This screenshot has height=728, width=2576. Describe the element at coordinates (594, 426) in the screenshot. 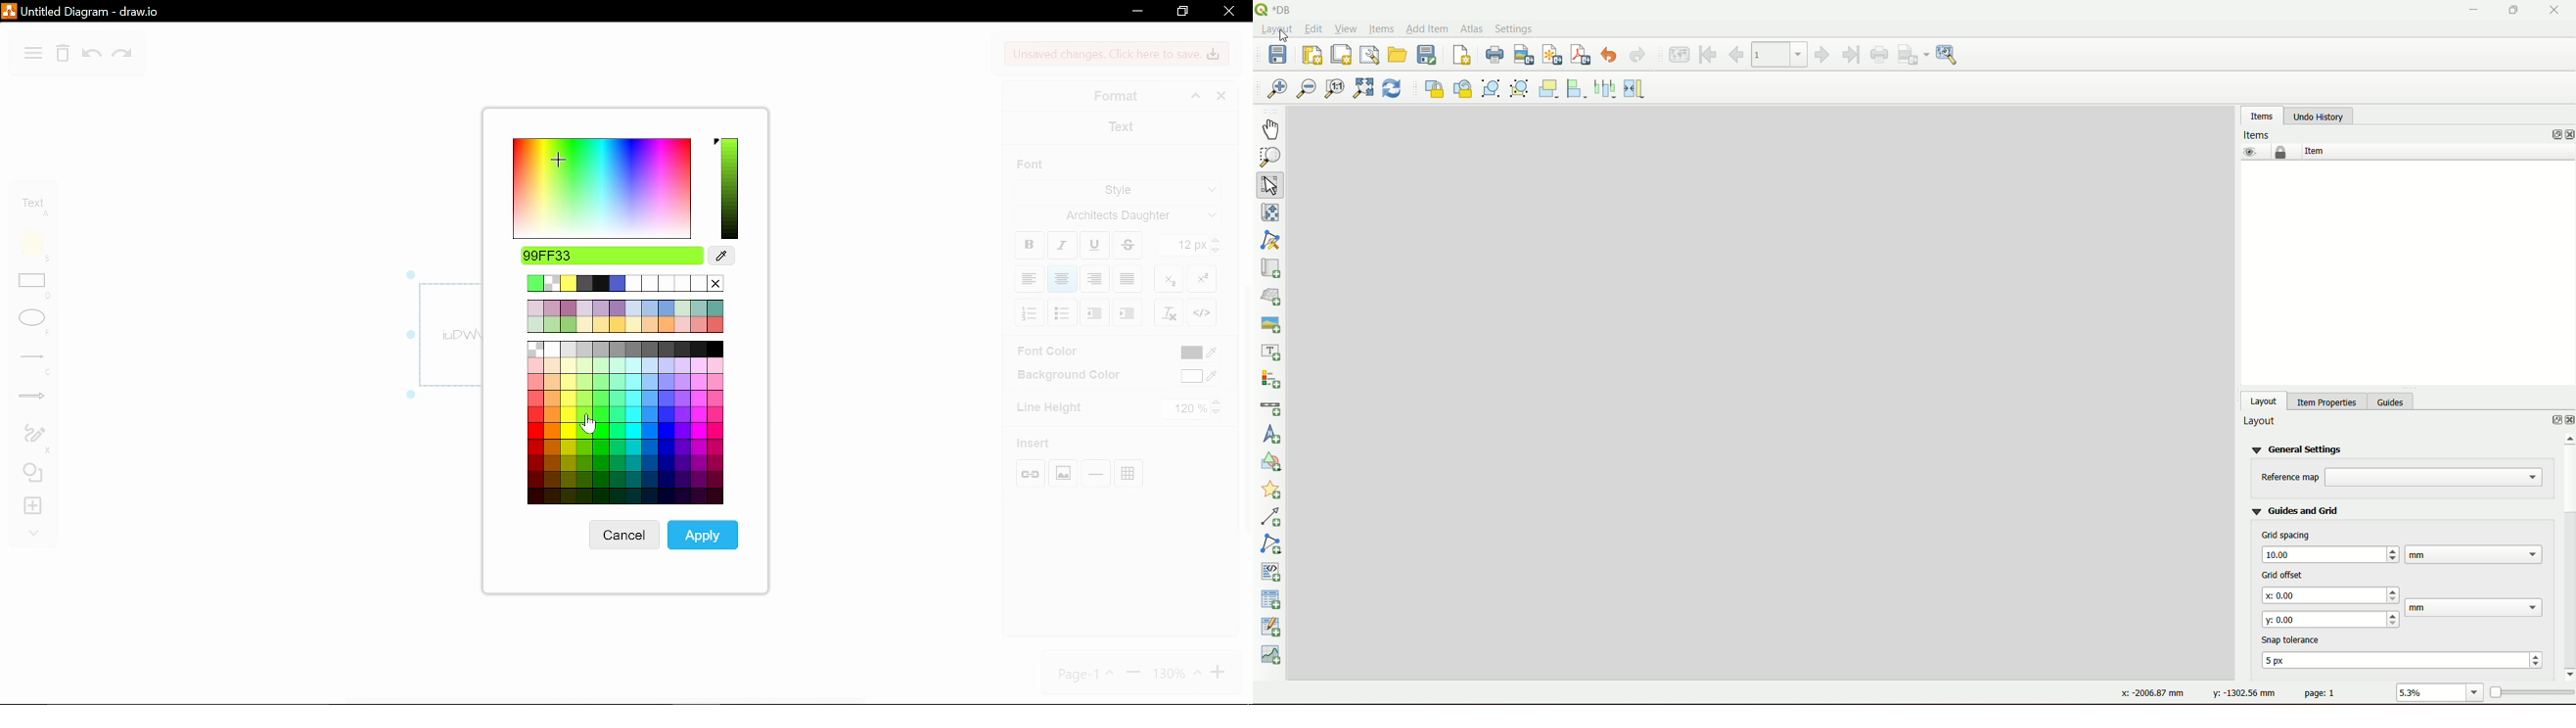

I see `cursor` at that location.